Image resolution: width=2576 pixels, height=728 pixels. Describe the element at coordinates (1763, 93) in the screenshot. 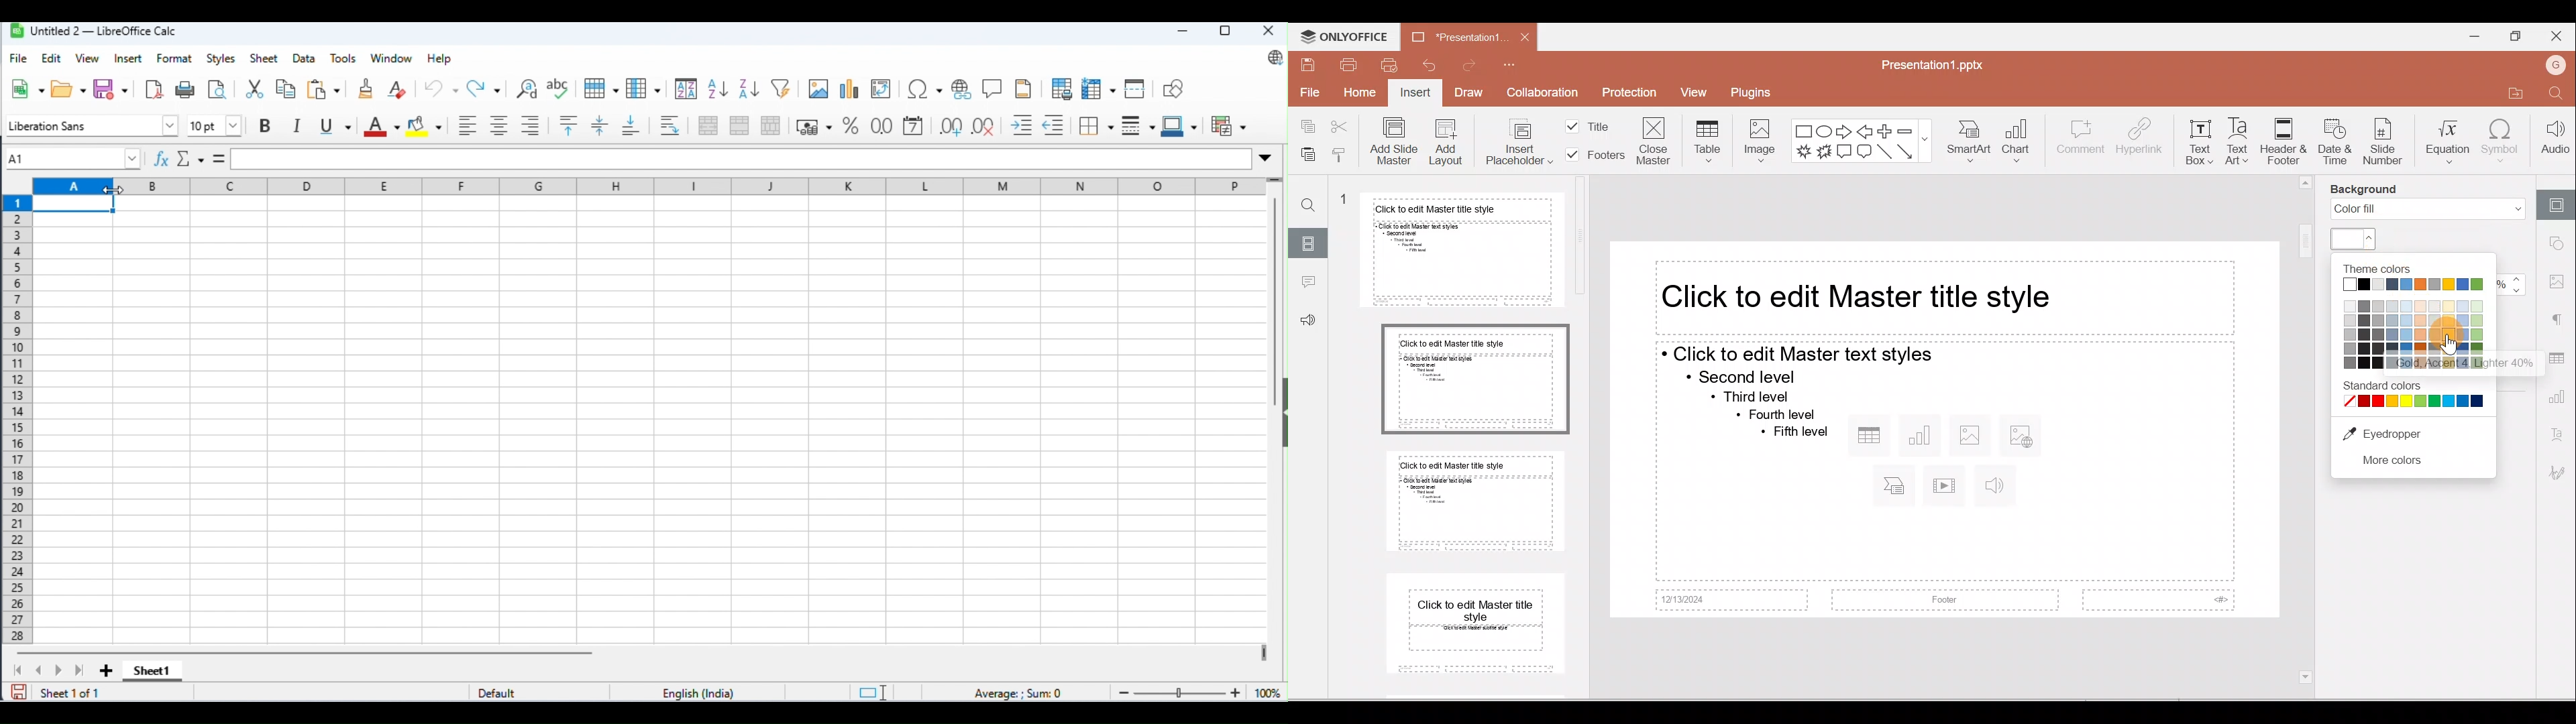

I see `Plugins` at that location.